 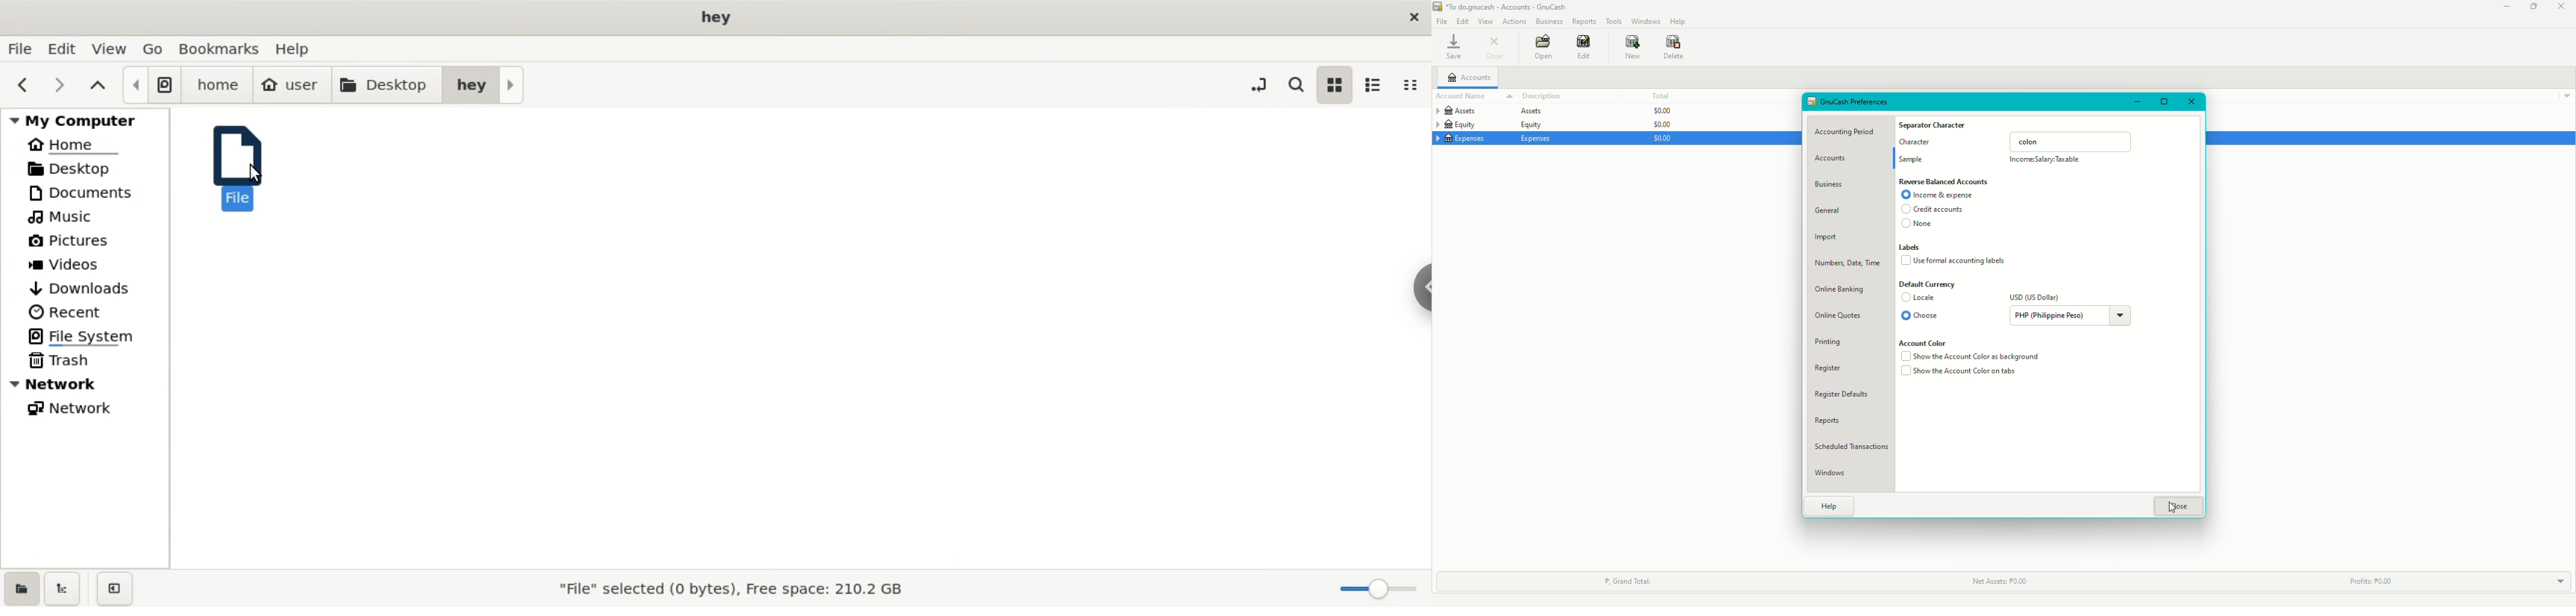 What do you see at coordinates (151, 85) in the screenshot?
I see `file system` at bounding box center [151, 85].